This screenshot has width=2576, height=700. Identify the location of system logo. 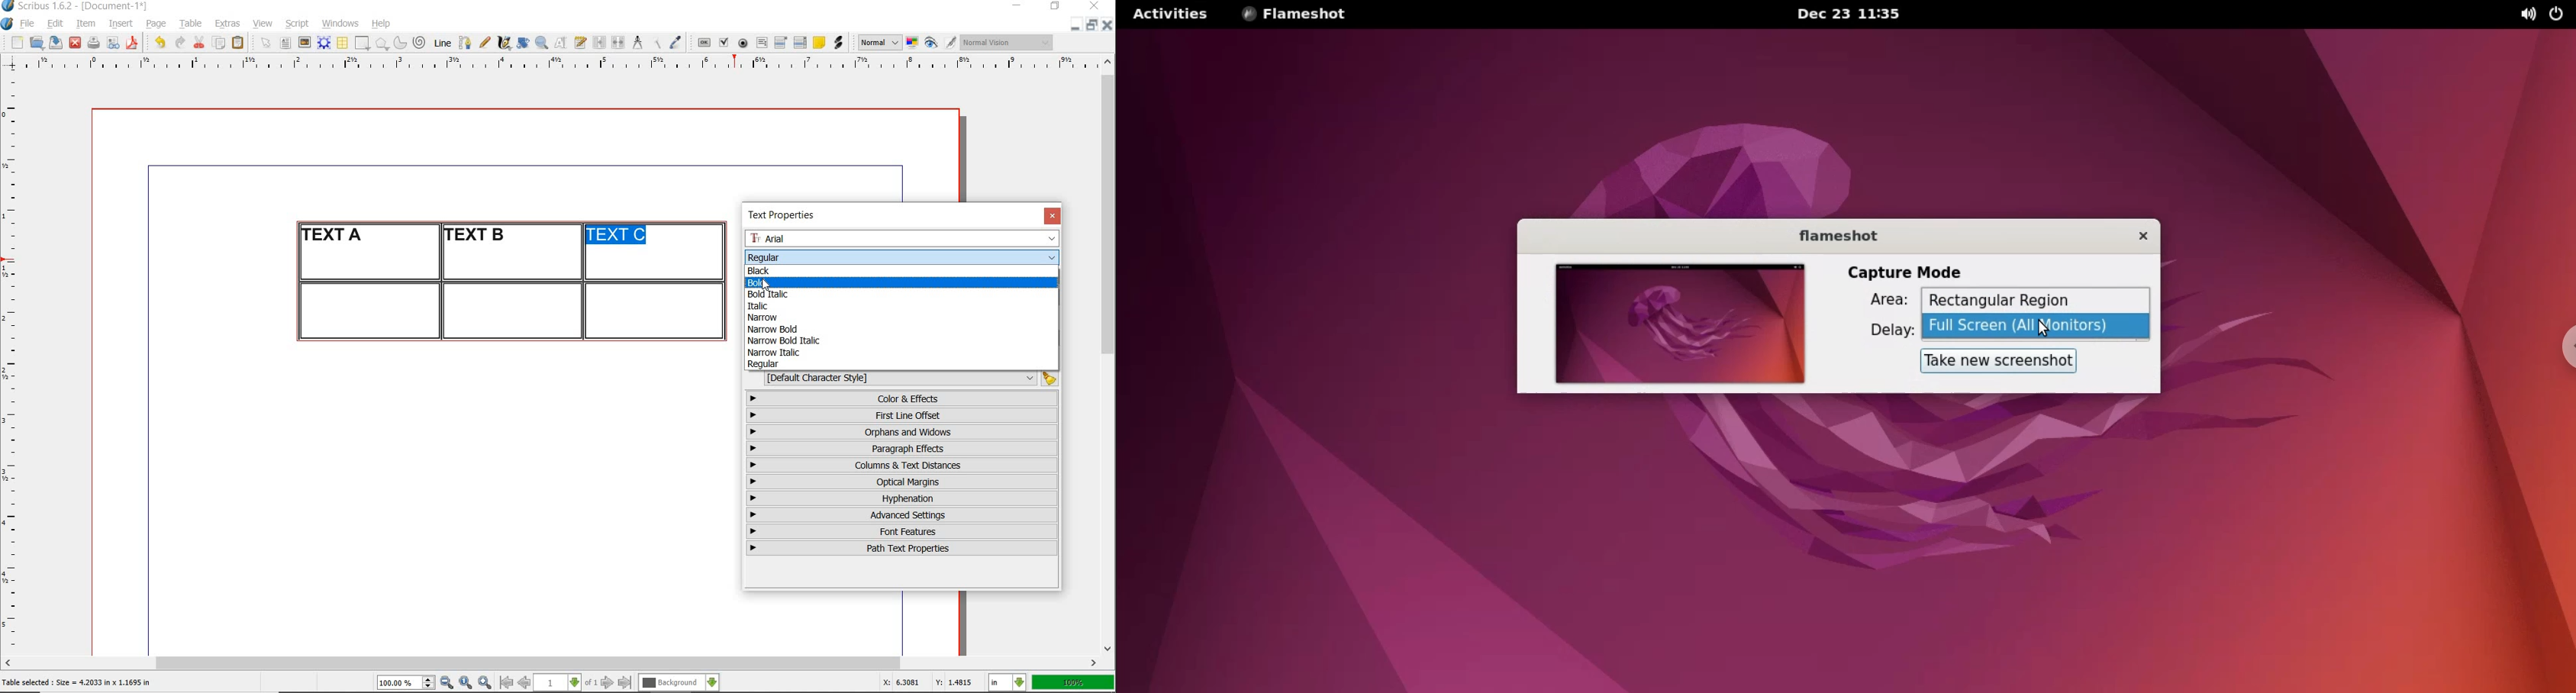
(8, 24).